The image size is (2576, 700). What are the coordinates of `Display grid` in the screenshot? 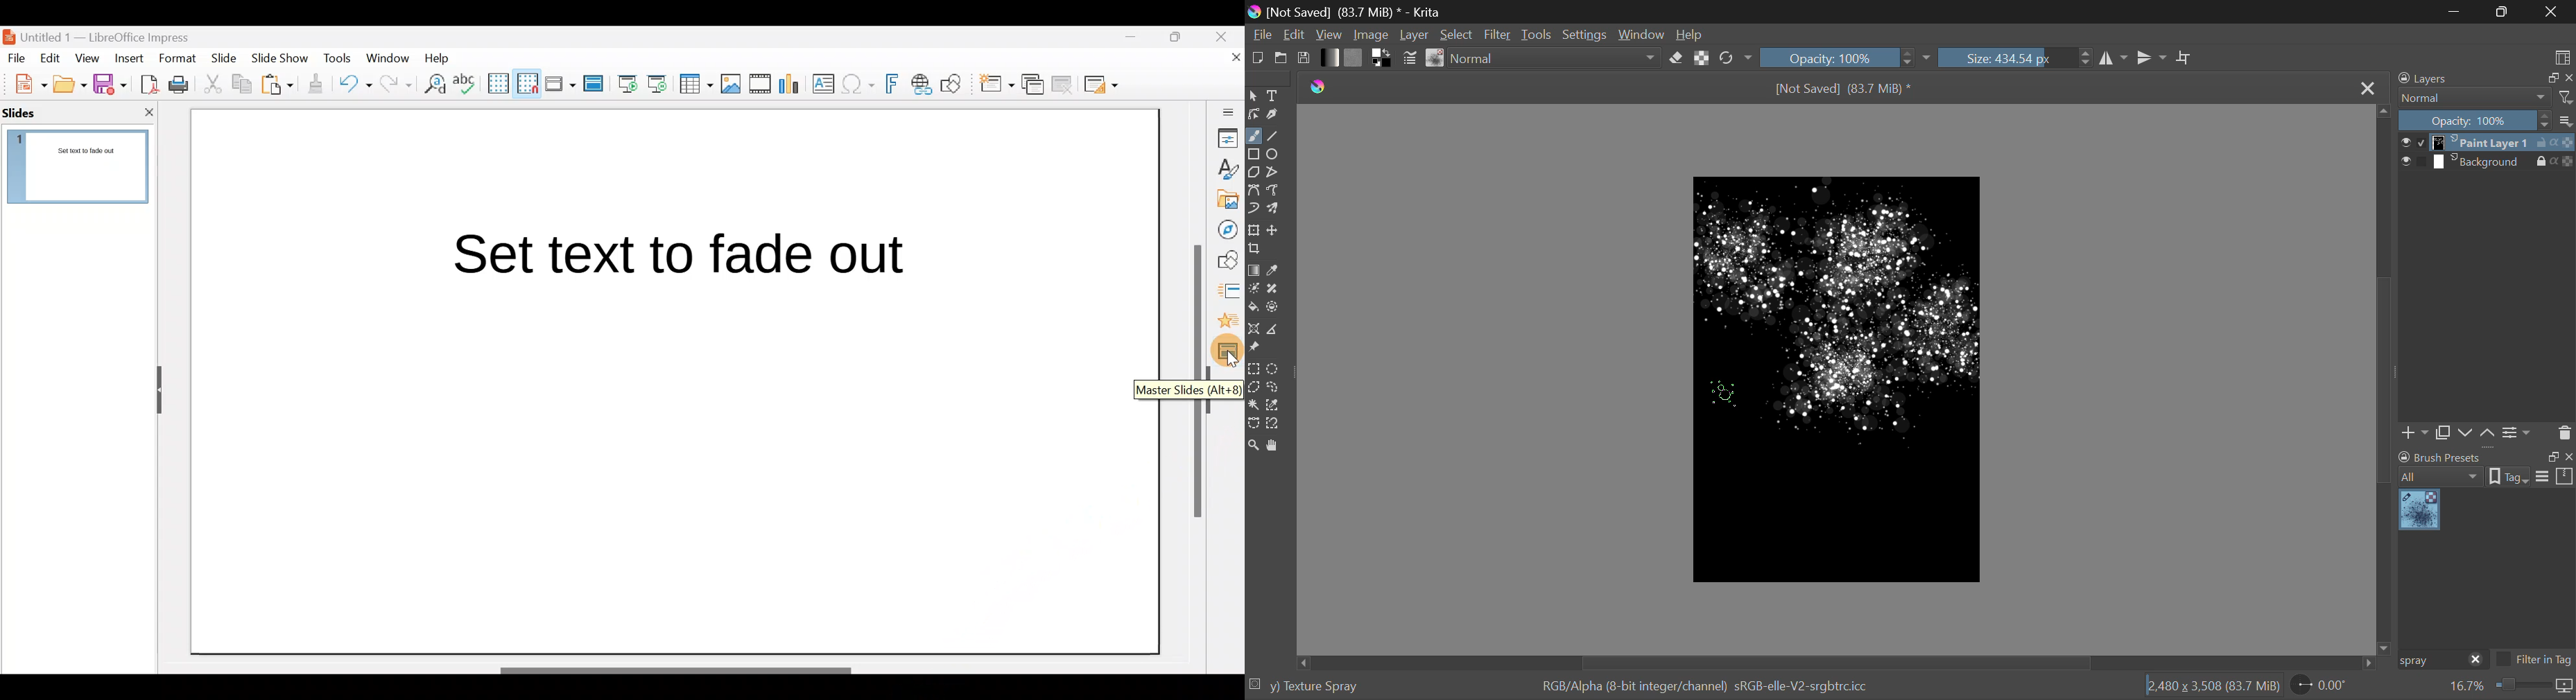 It's located at (497, 82).